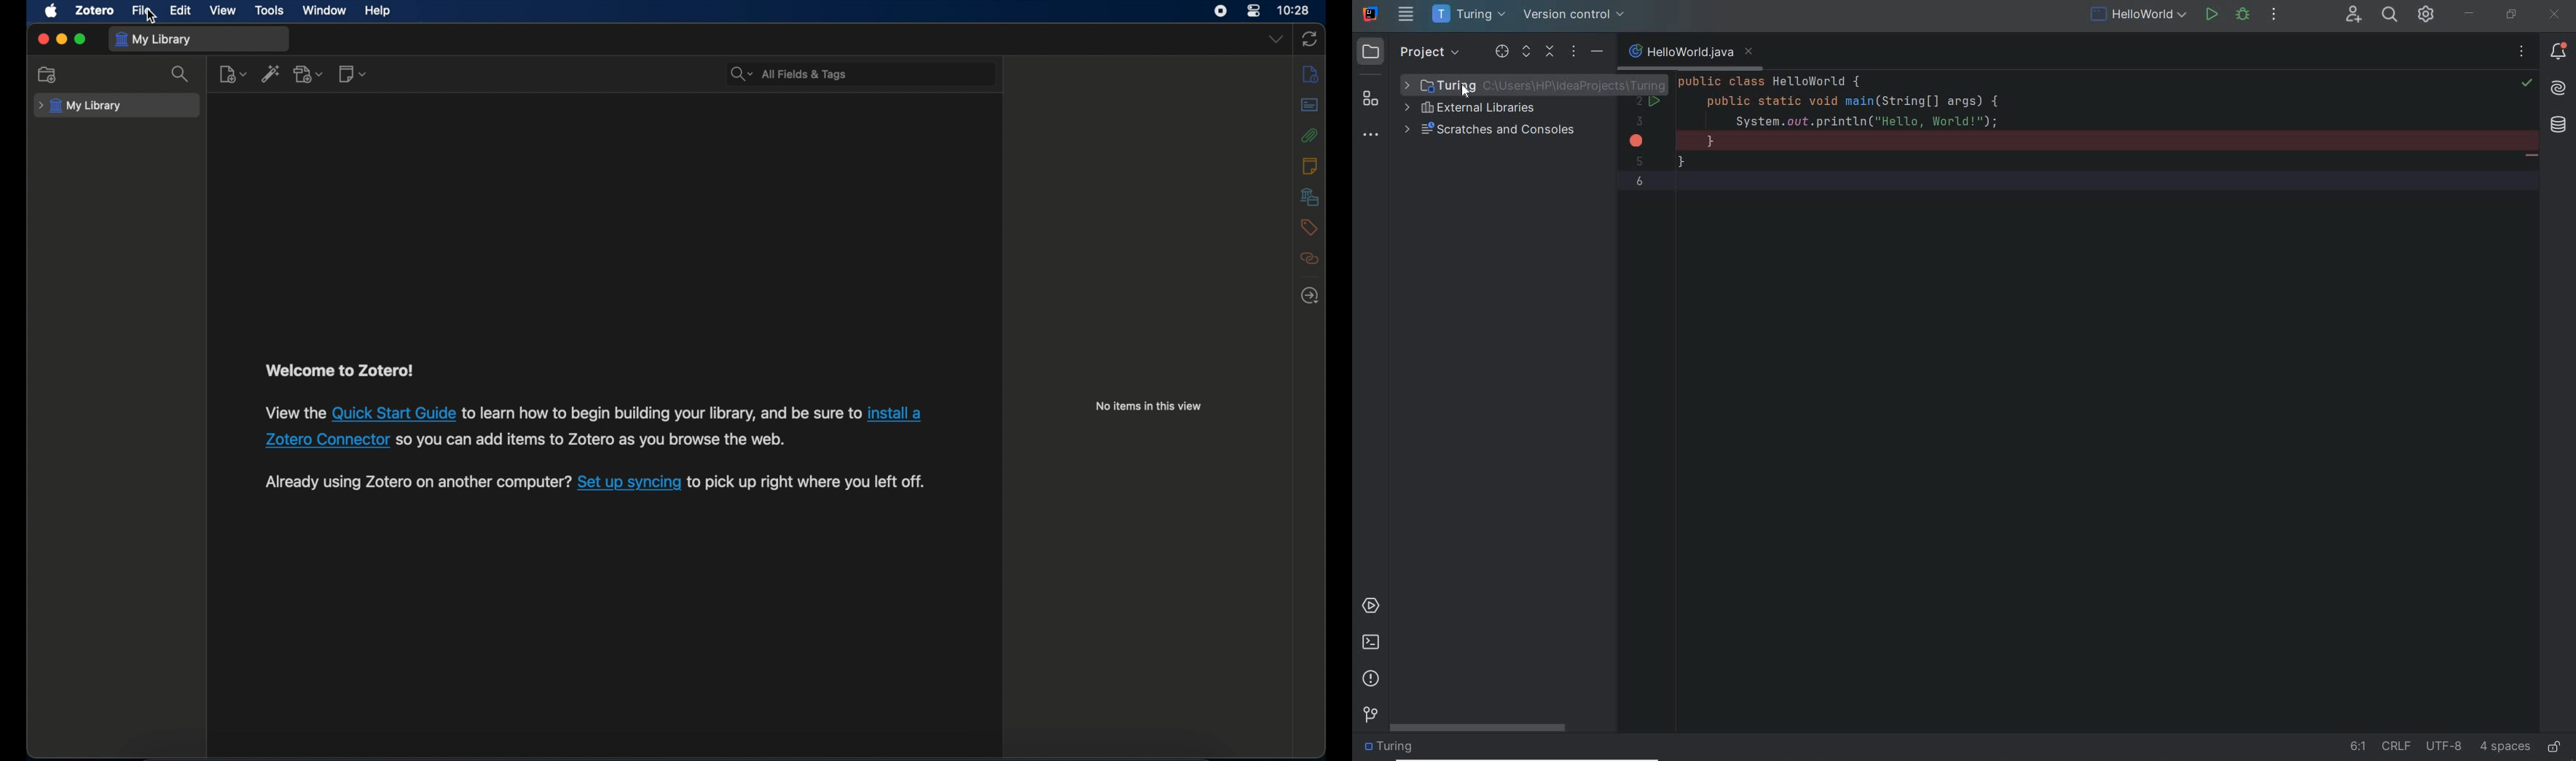 The width and height of the screenshot is (2576, 784). What do you see at coordinates (152, 18) in the screenshot?
I see `cursor` at bounding box center [152, 18].